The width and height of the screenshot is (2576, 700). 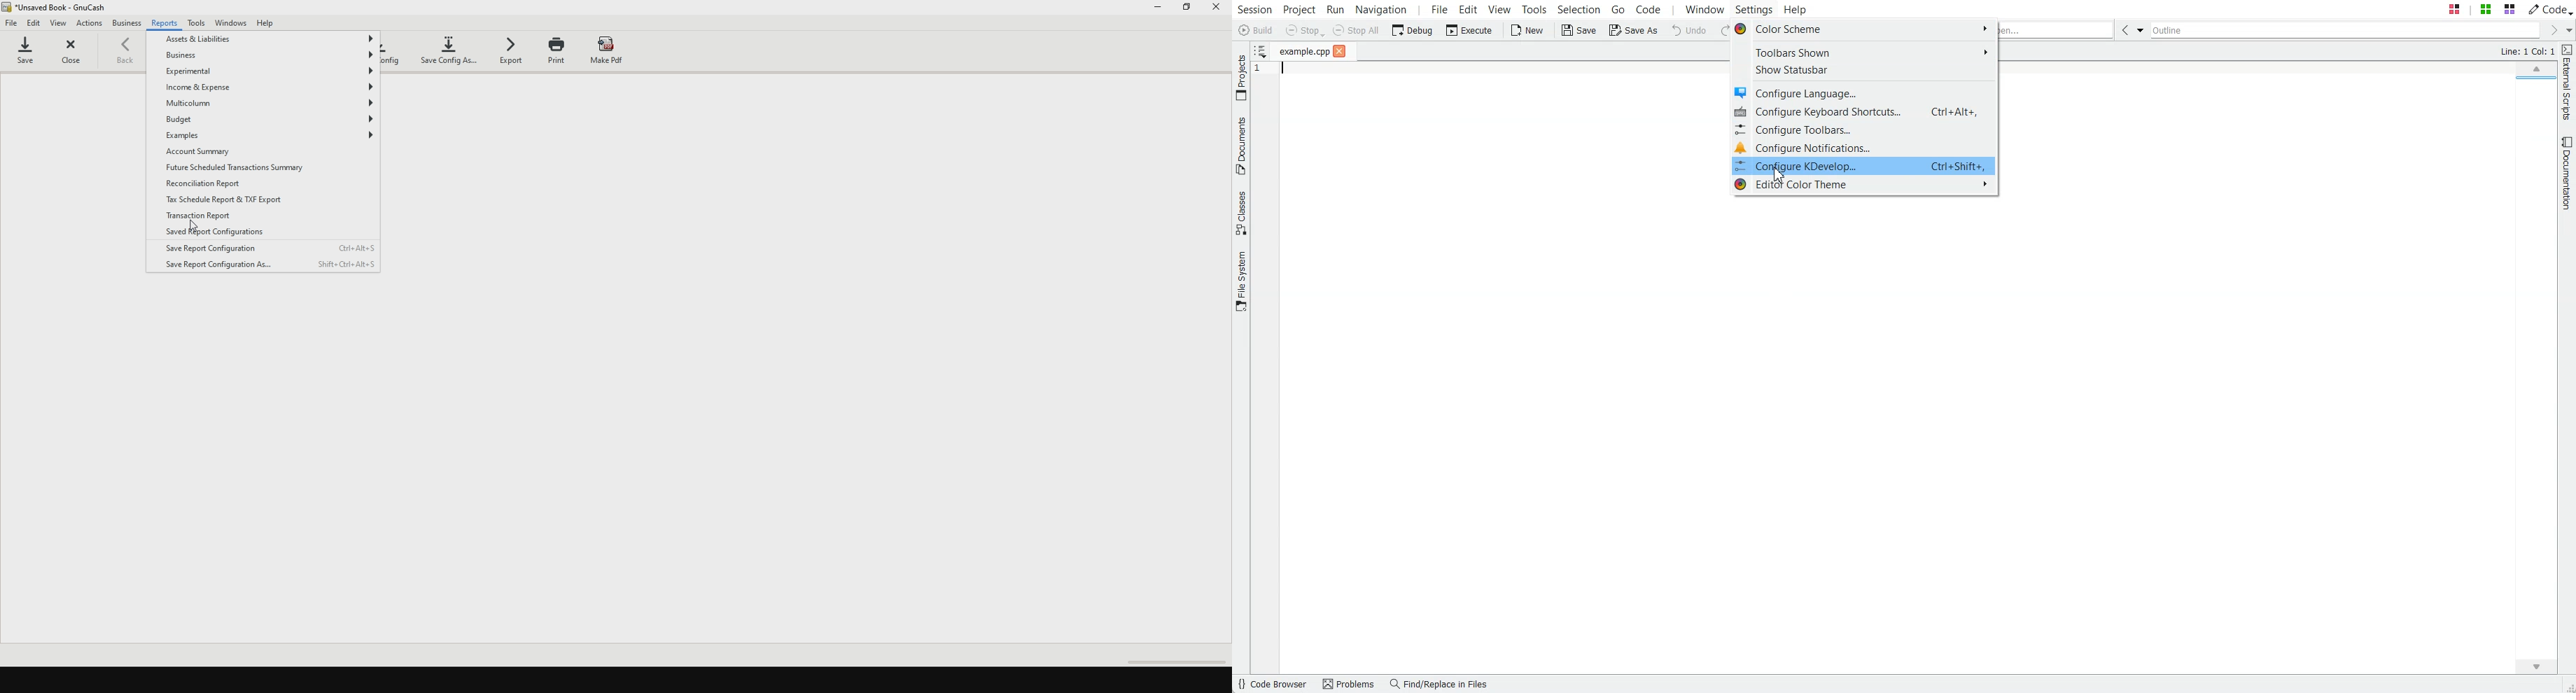 I want to click on cursor, so click(x=194, y=223).